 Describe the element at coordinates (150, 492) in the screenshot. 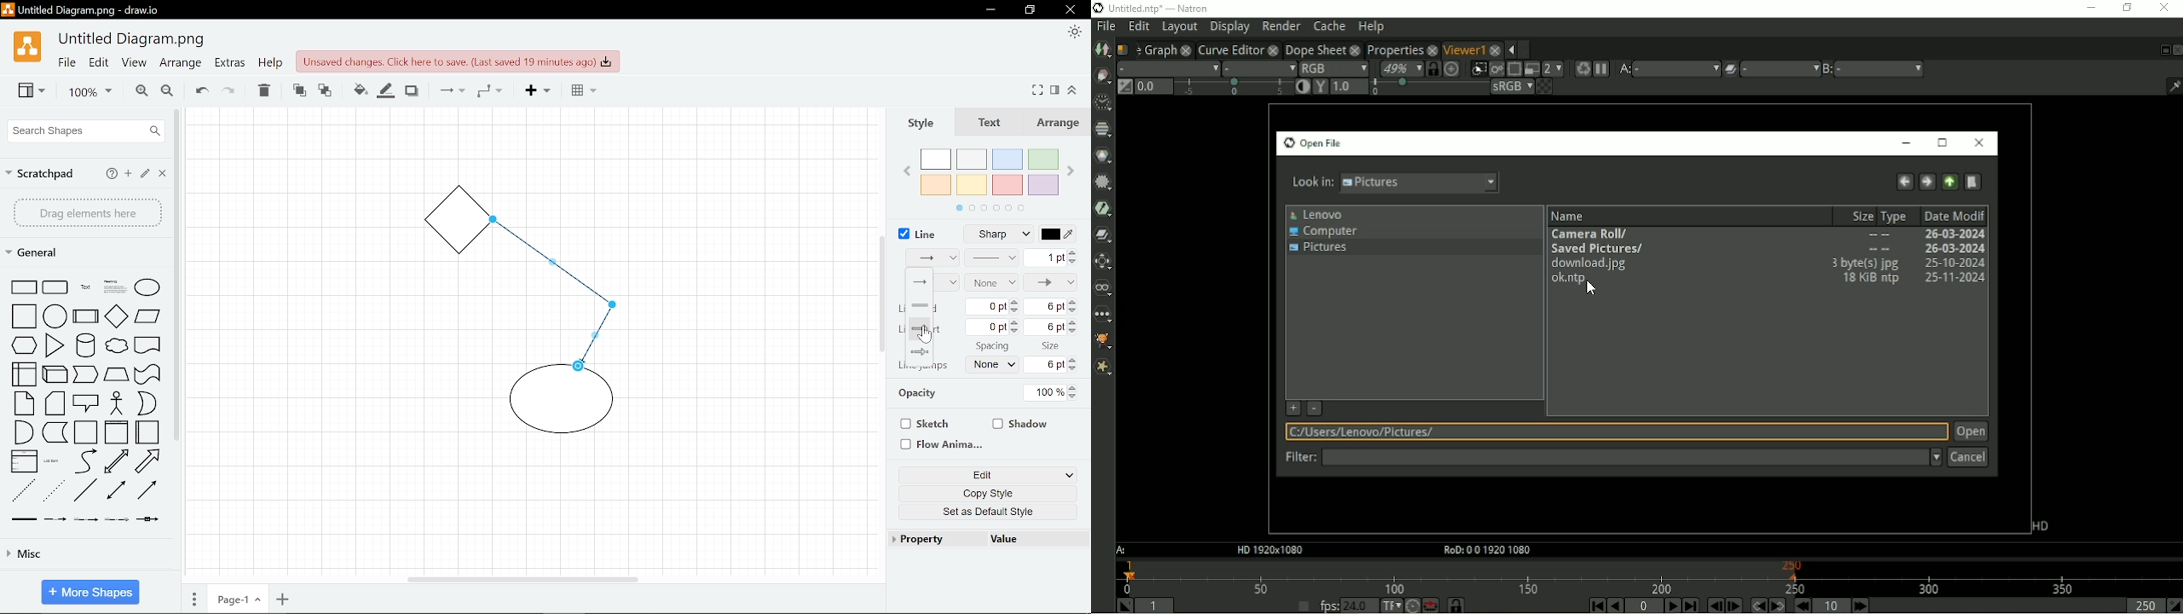

I see `shape` at that location.